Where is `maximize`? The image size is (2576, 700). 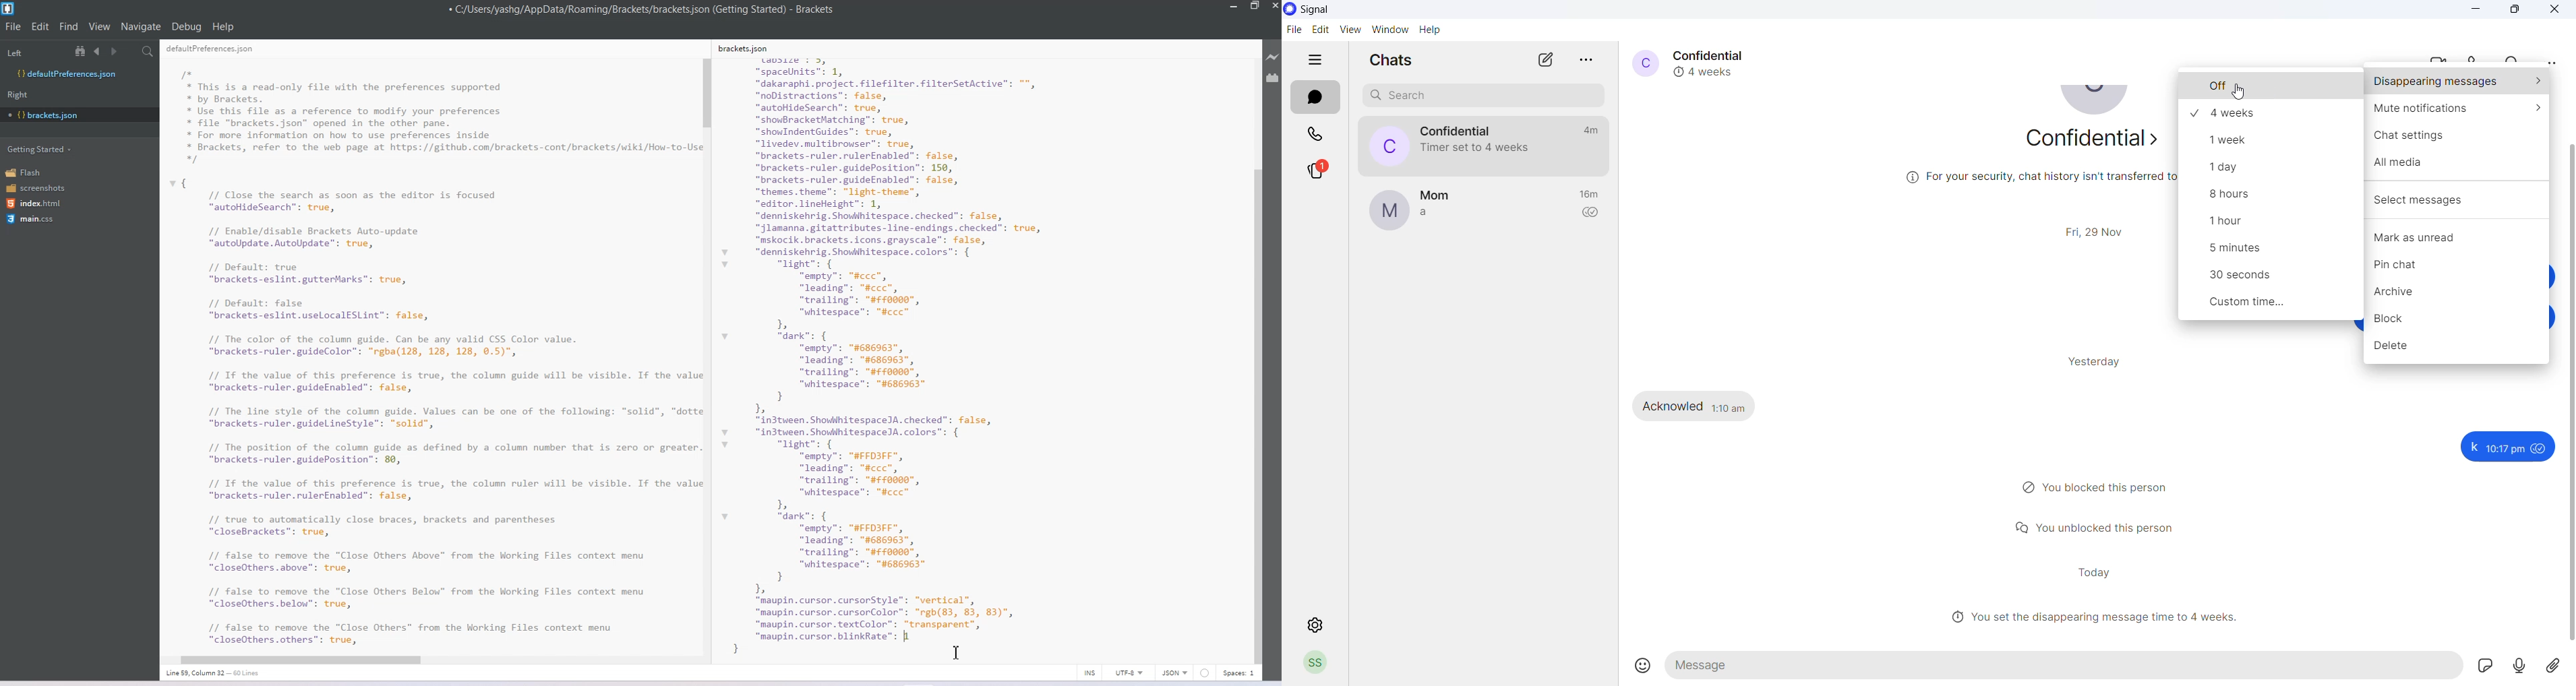
maximize is located at coordinates (2516, 10).